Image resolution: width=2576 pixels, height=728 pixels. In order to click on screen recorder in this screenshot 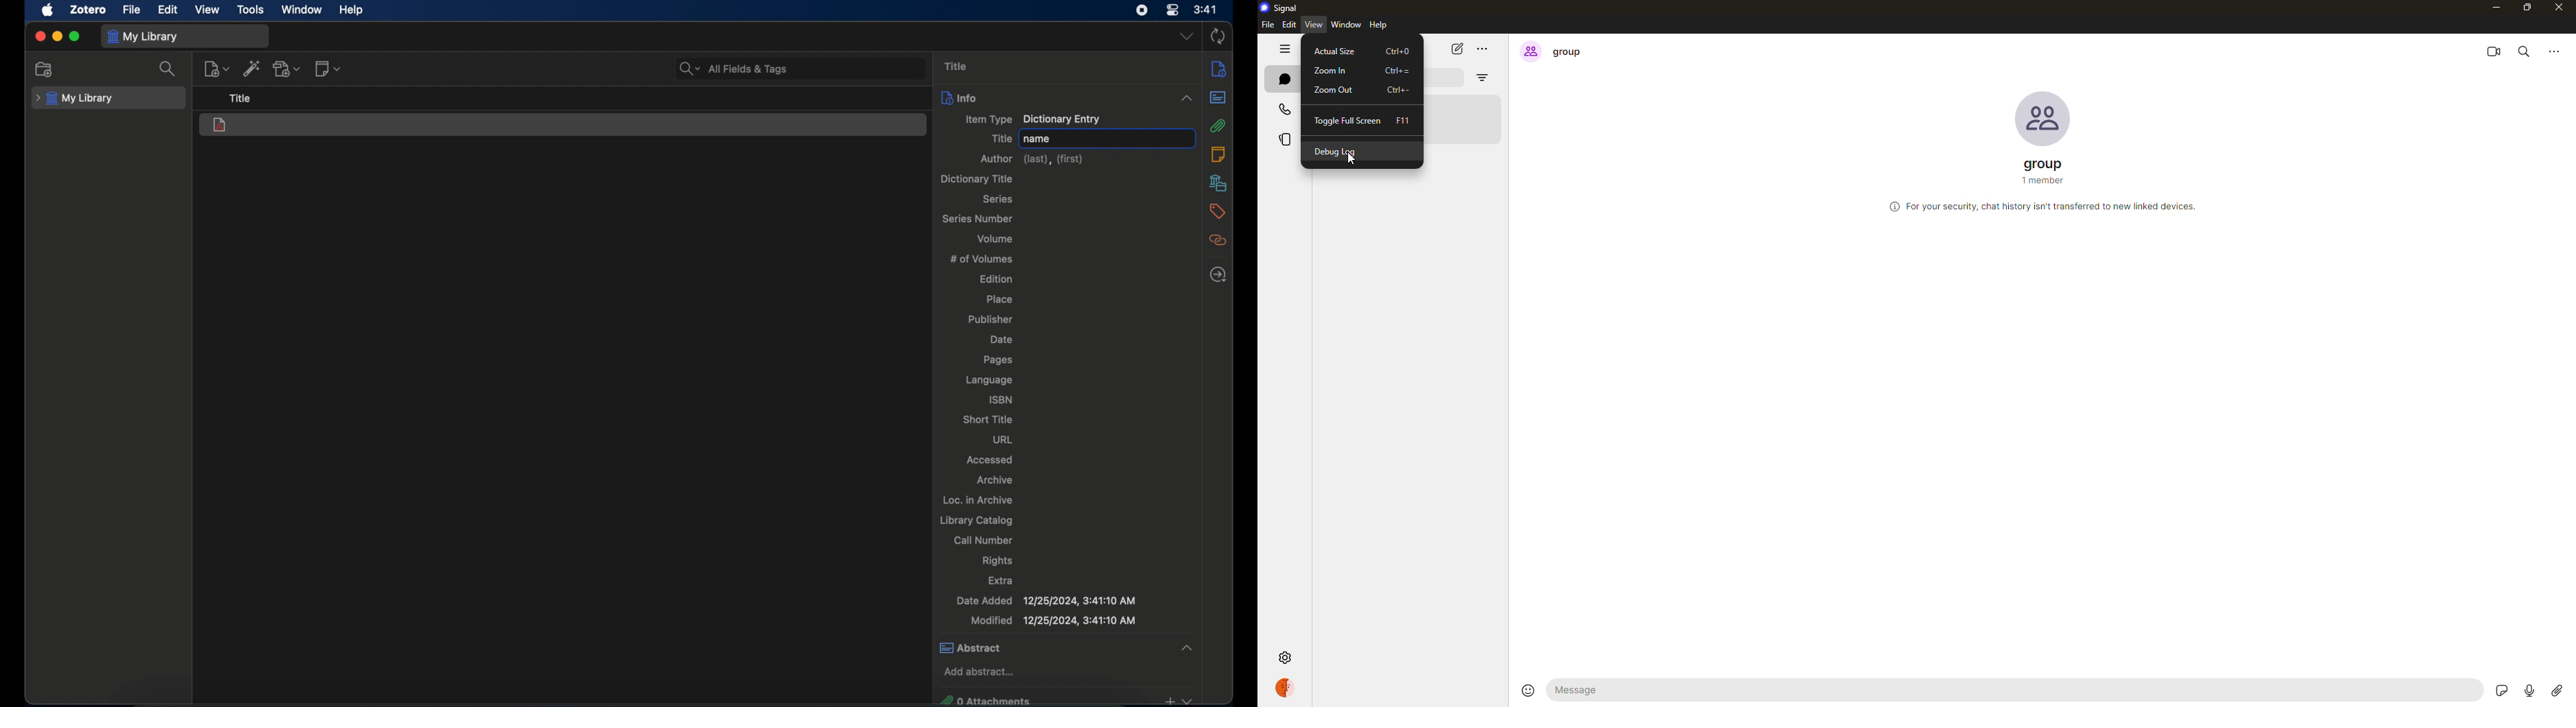, I will do `click(1143, 10)`.